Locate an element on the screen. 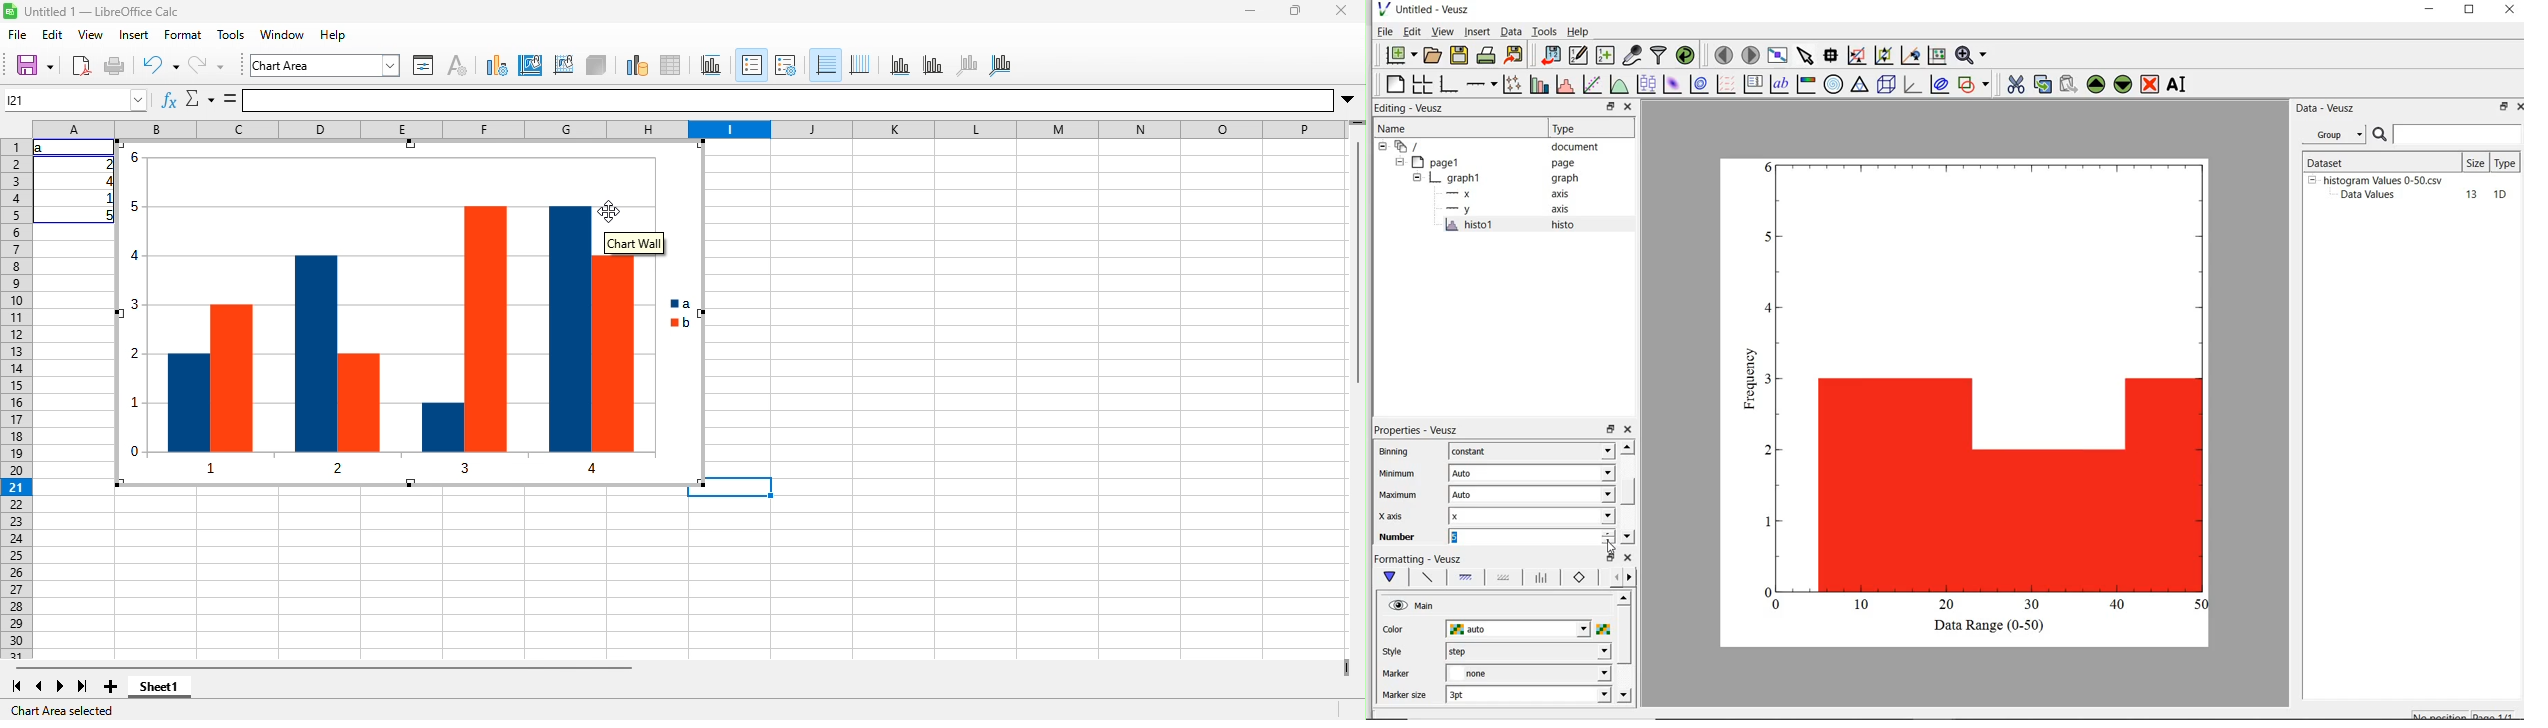 This screenshot has height=728, width=2548. print is located at coordinates (114, 66).